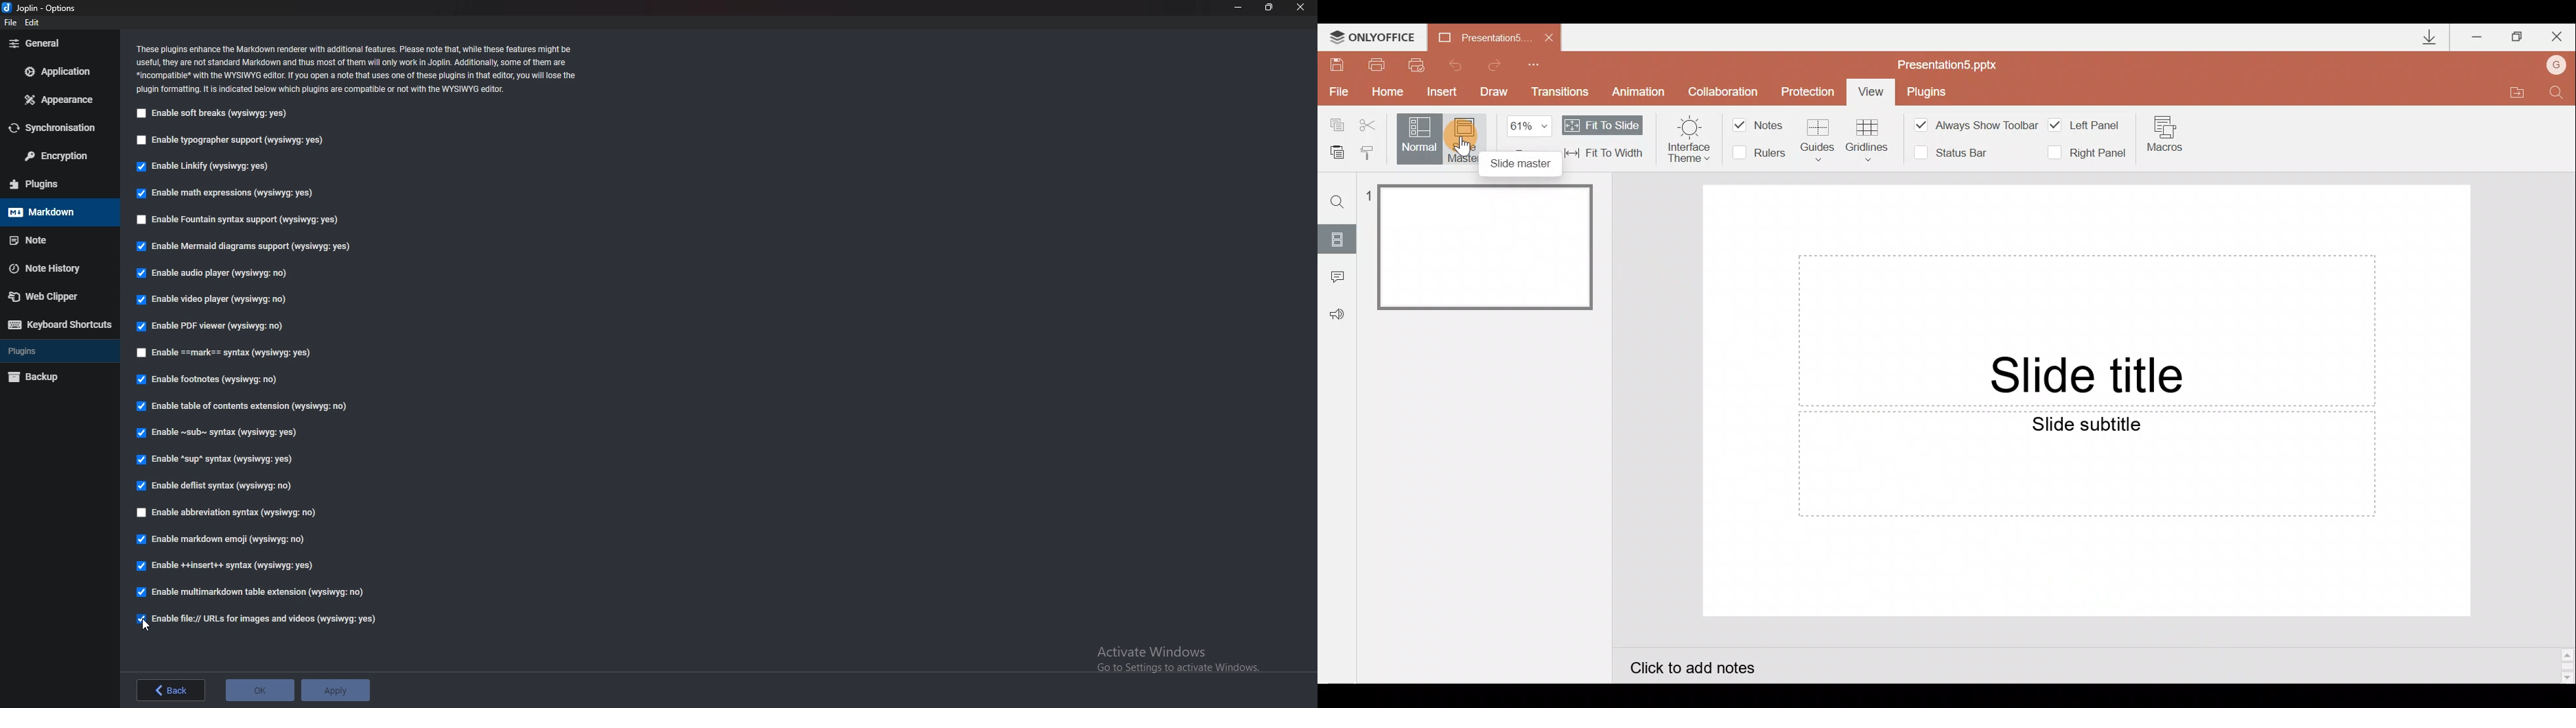 The height and width of the screenshot is (728, 2576). Describe the element at coordinates (362, 71) in the screenshot. I see `Info` at that location.